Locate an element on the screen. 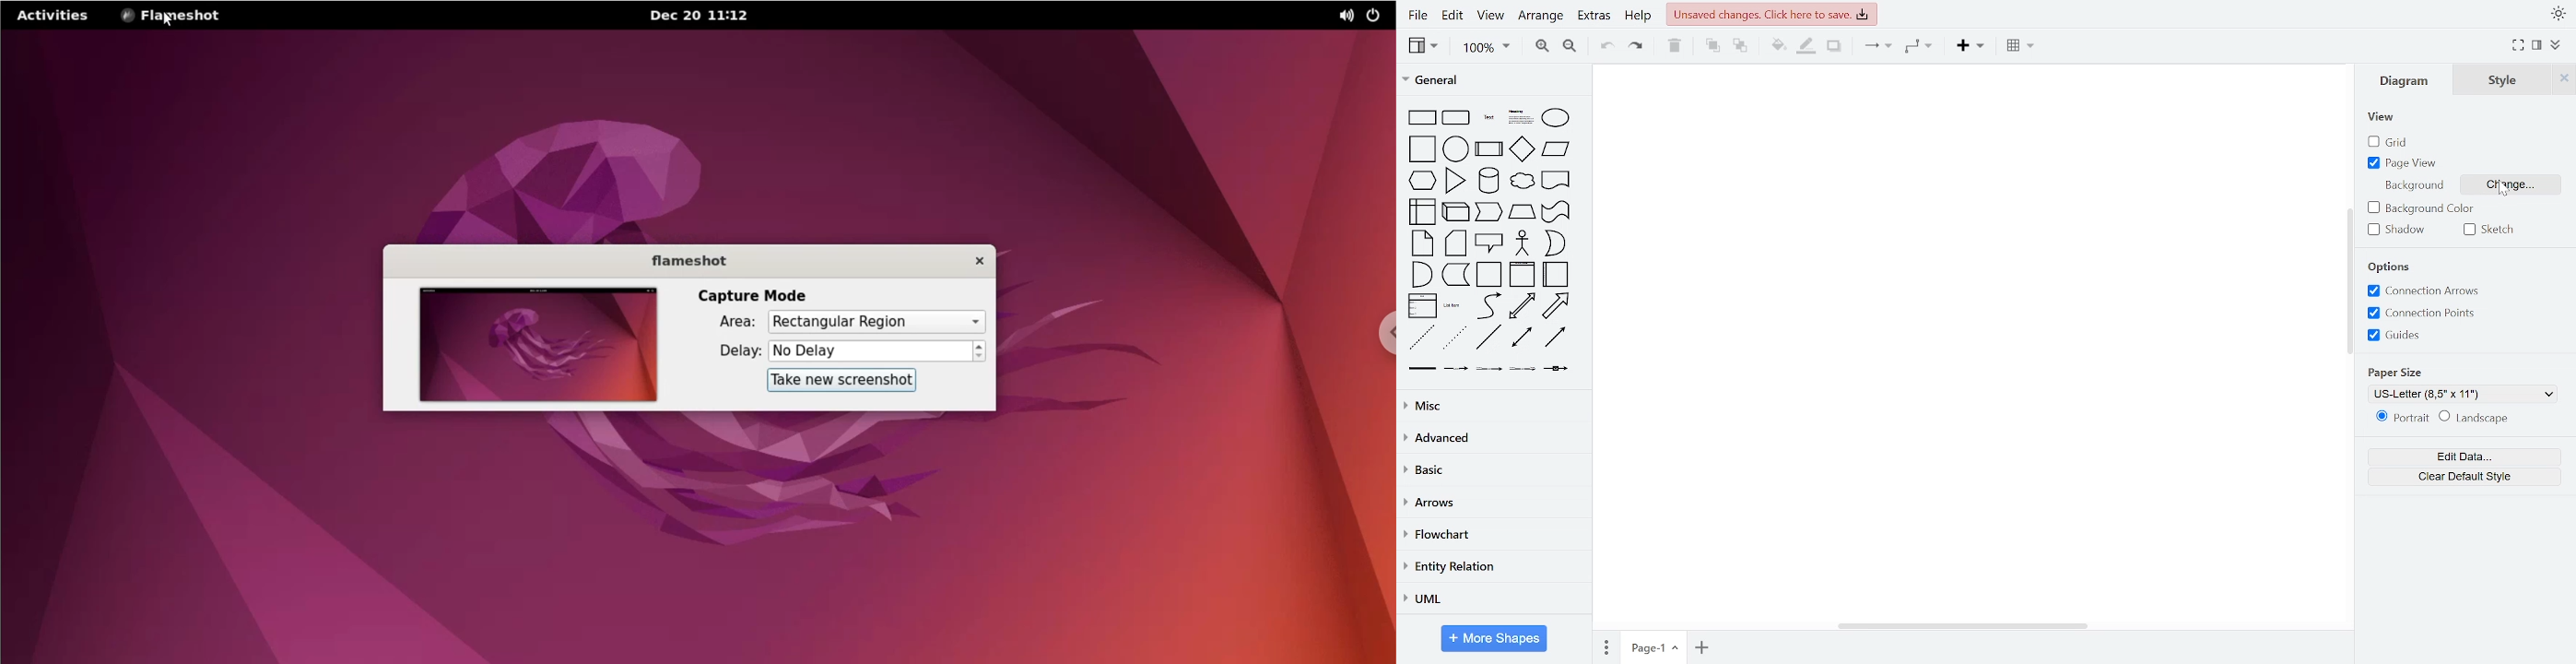  general shapes is located at coordinates (1523, 273).